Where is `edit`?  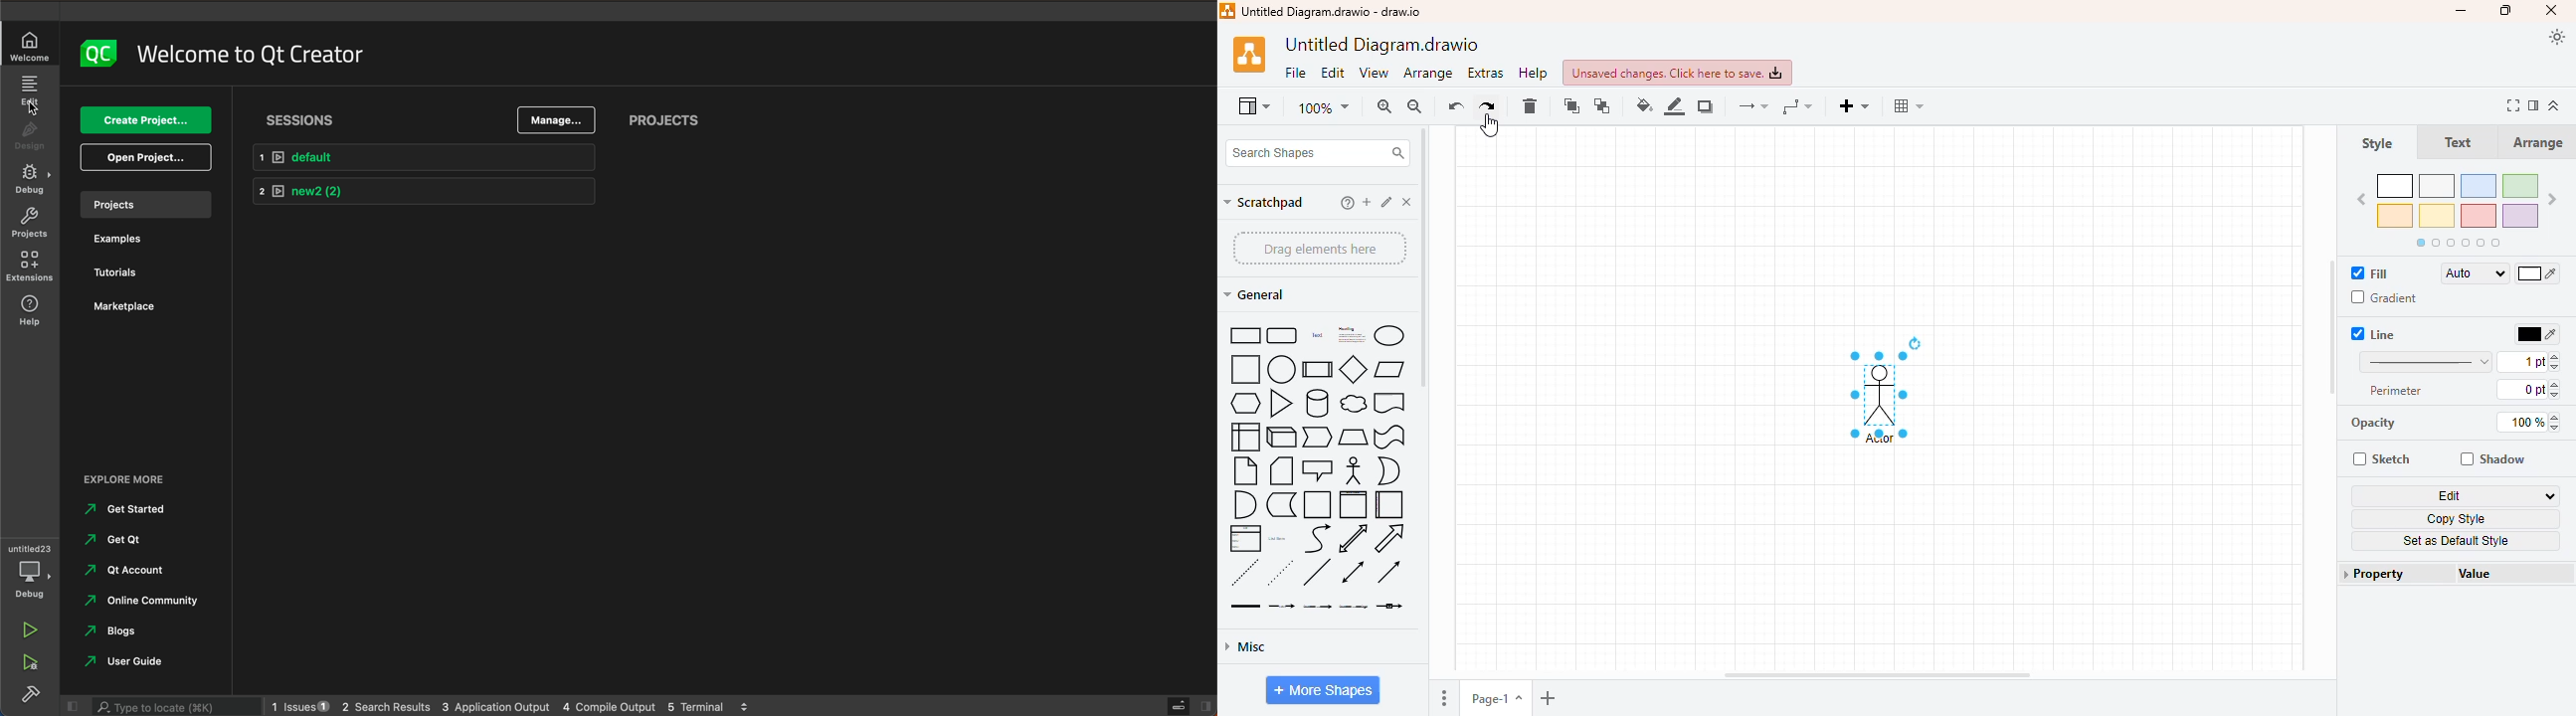 edit is located at coordinates (2457, 496).